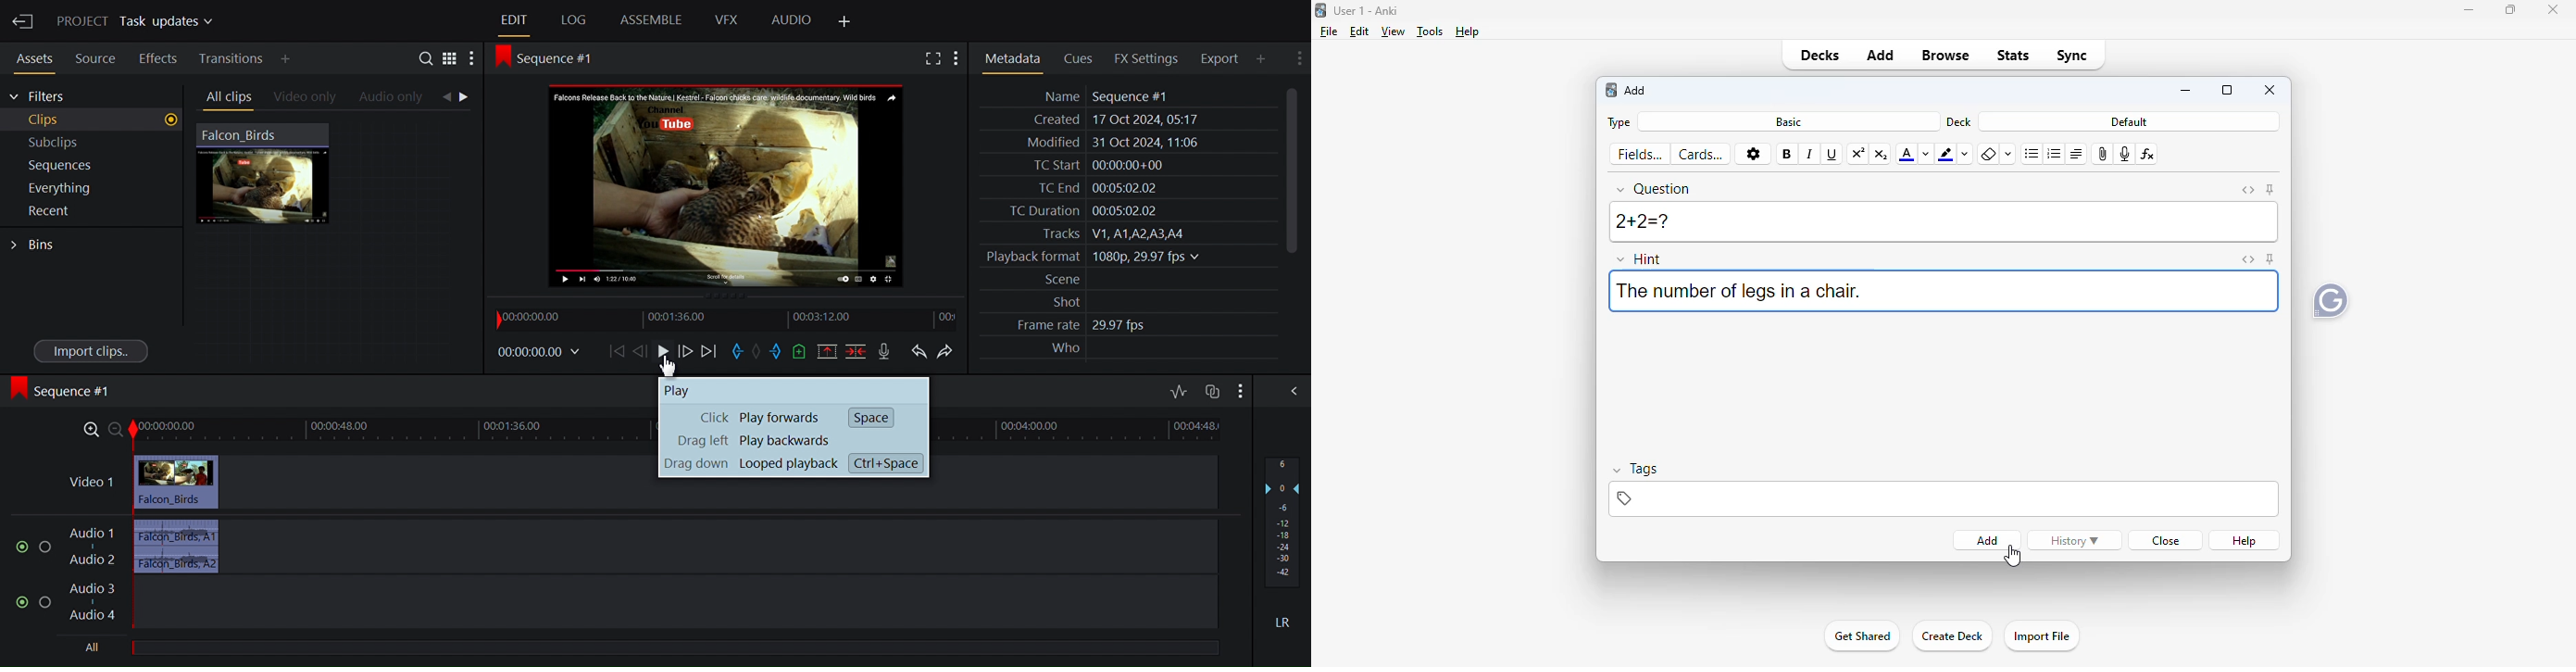  Describe the element at coordinates (1753, 154) in the screenshot. I see `options` at that location.